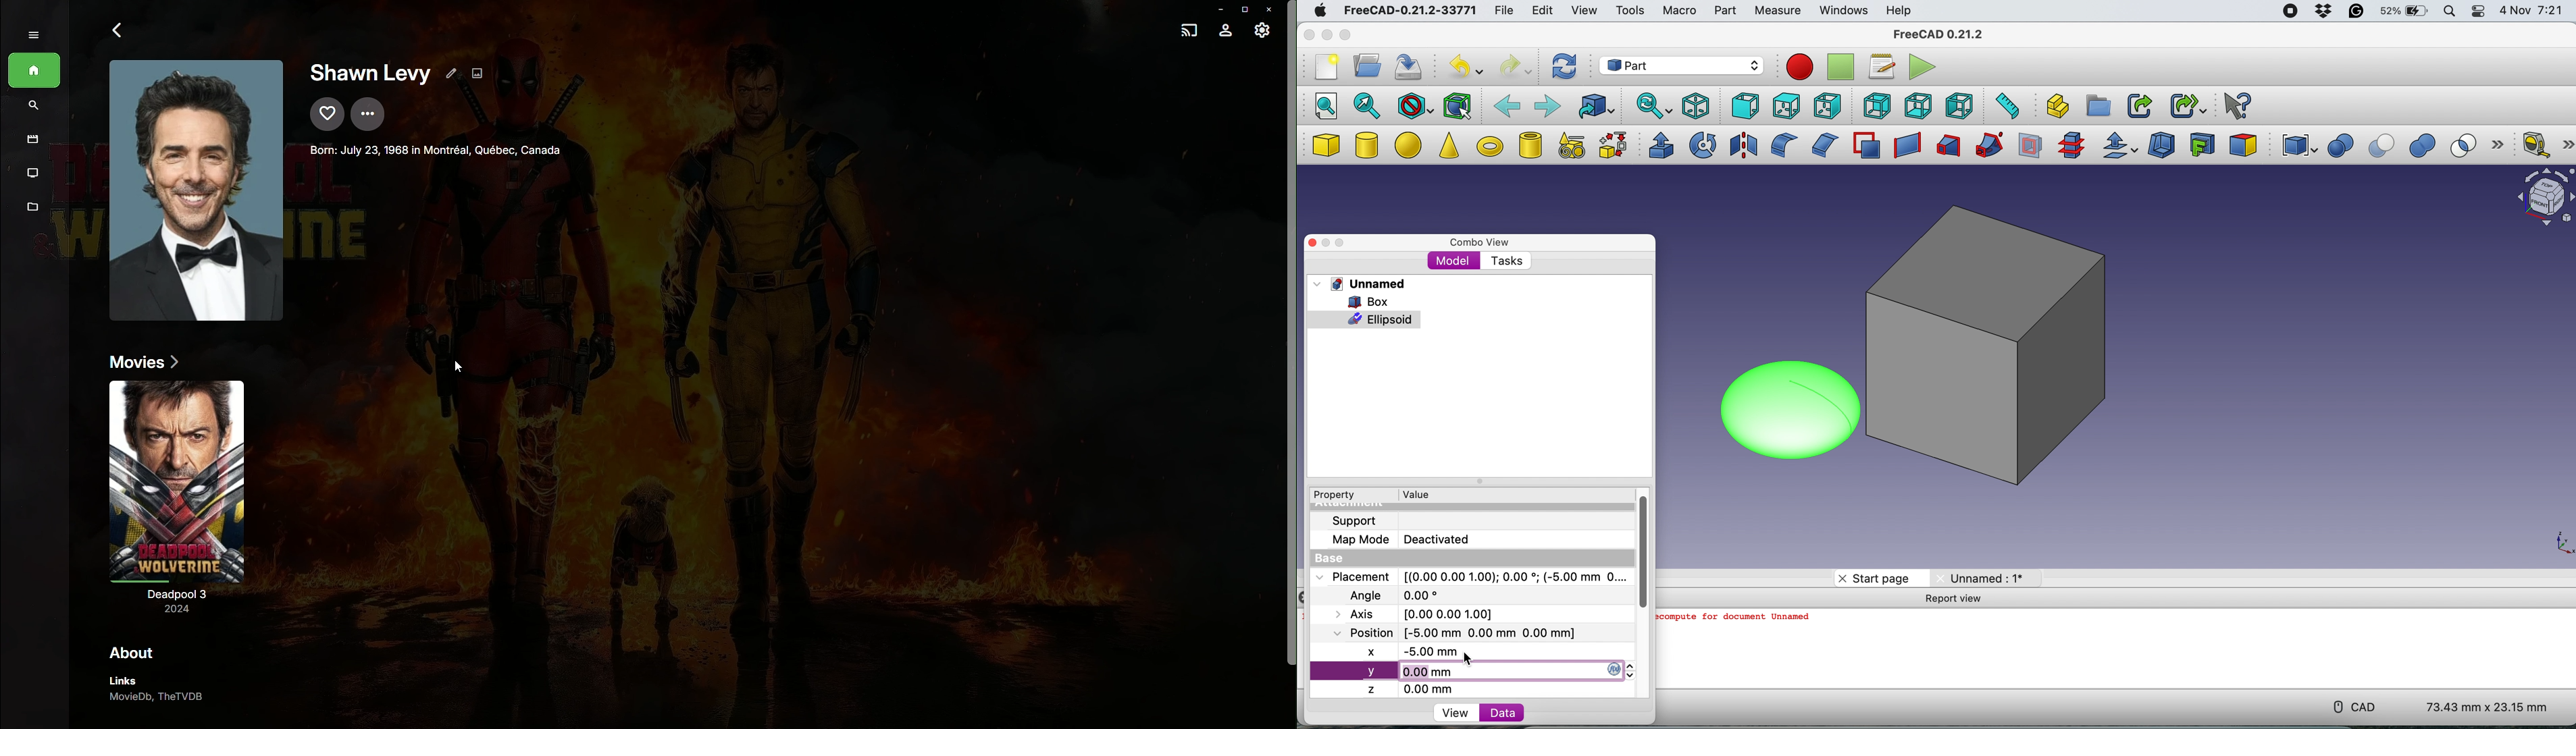 The width and height of the screenshot is (2576, 756). What do you see at coordinates (370, 76) in the screenshot?
I see `Shawn Levy` at bounding box center [370, 76].